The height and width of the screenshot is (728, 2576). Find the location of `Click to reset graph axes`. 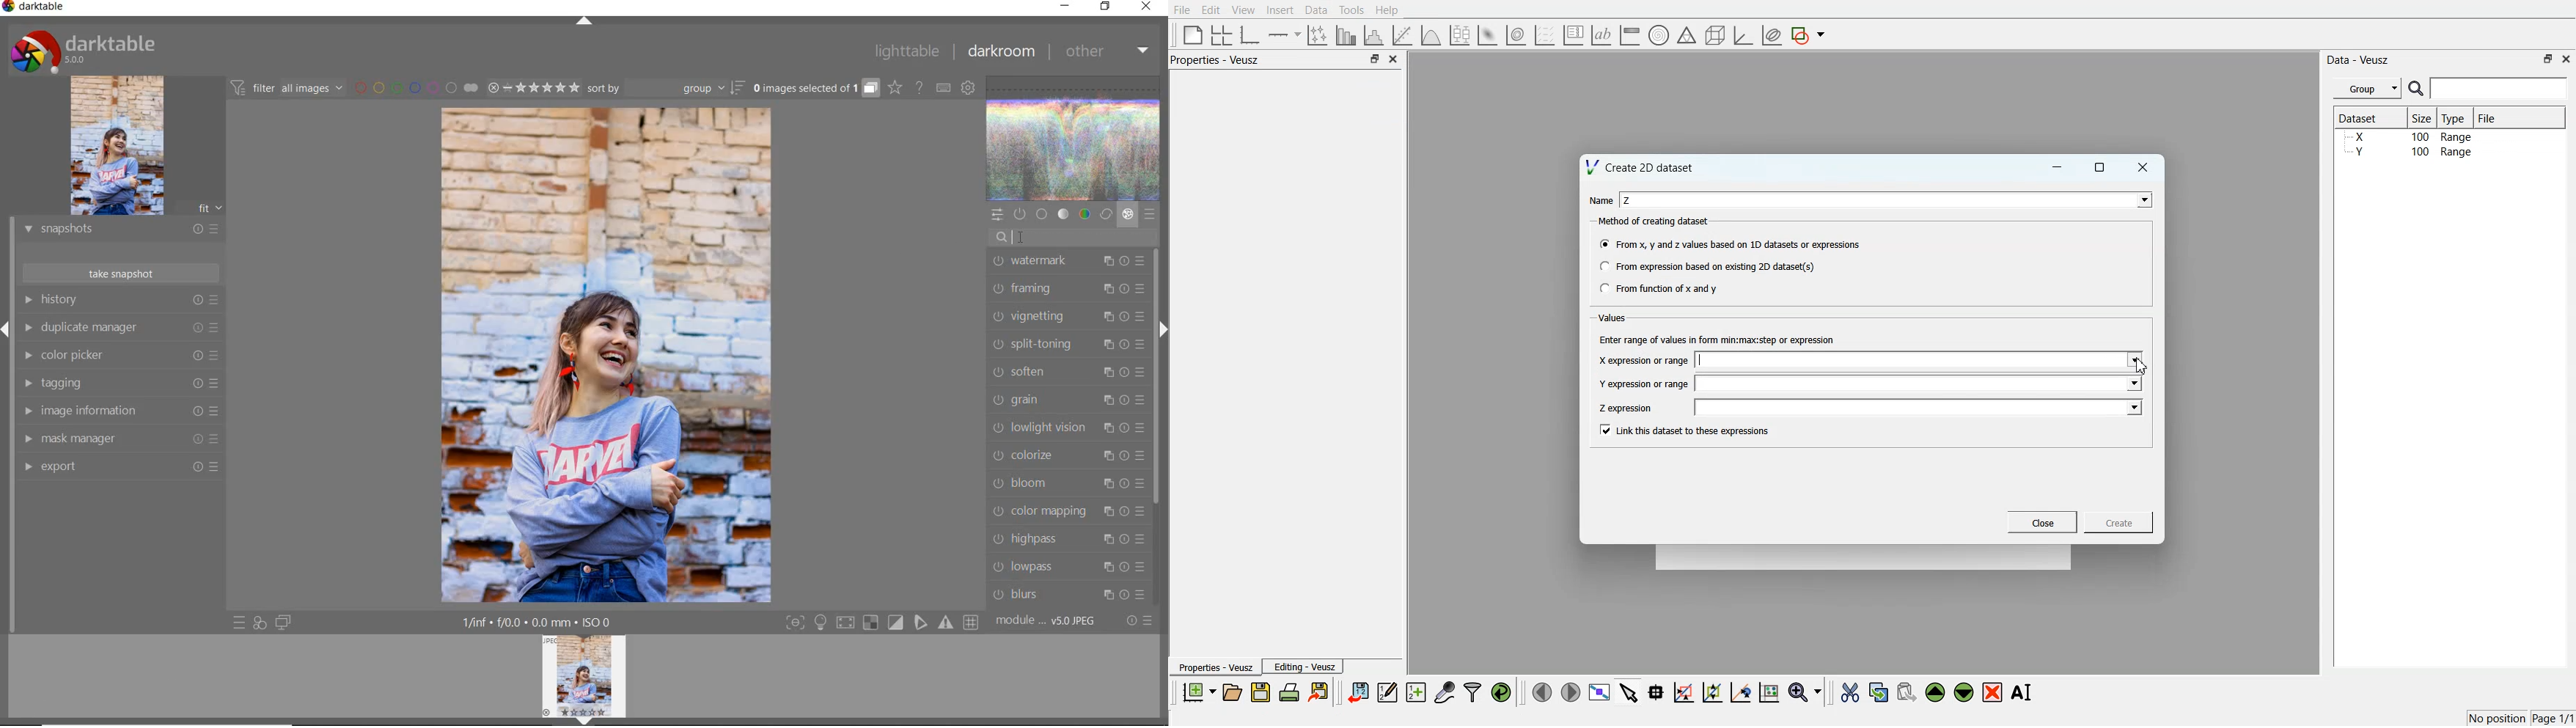

Click to reset graph axes is located at coordinates (1769, 691).